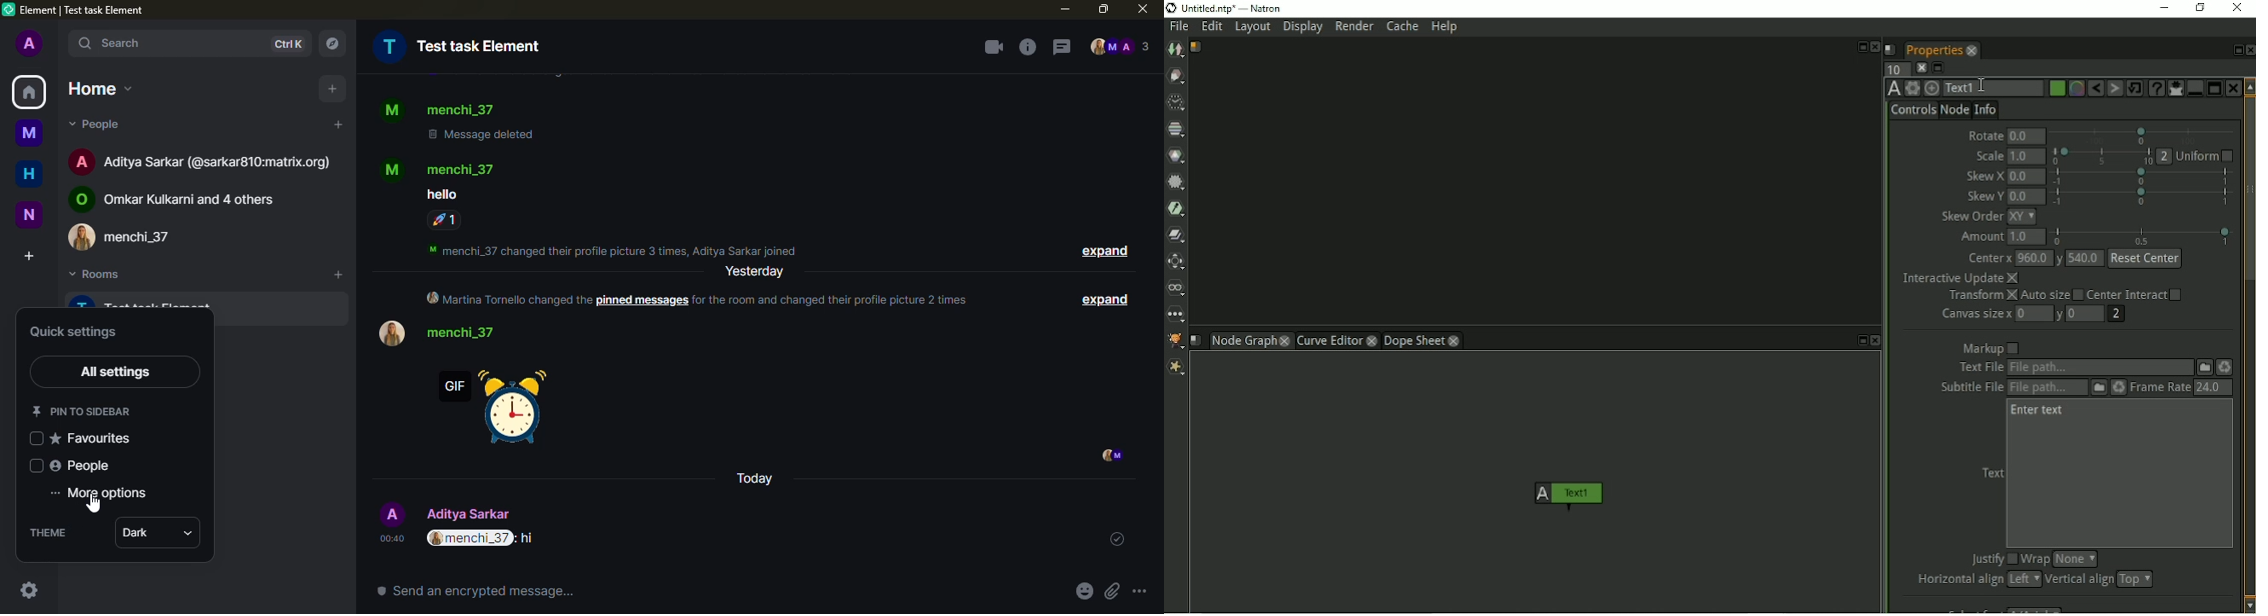  I want to click on seen, so click(1110, 457).